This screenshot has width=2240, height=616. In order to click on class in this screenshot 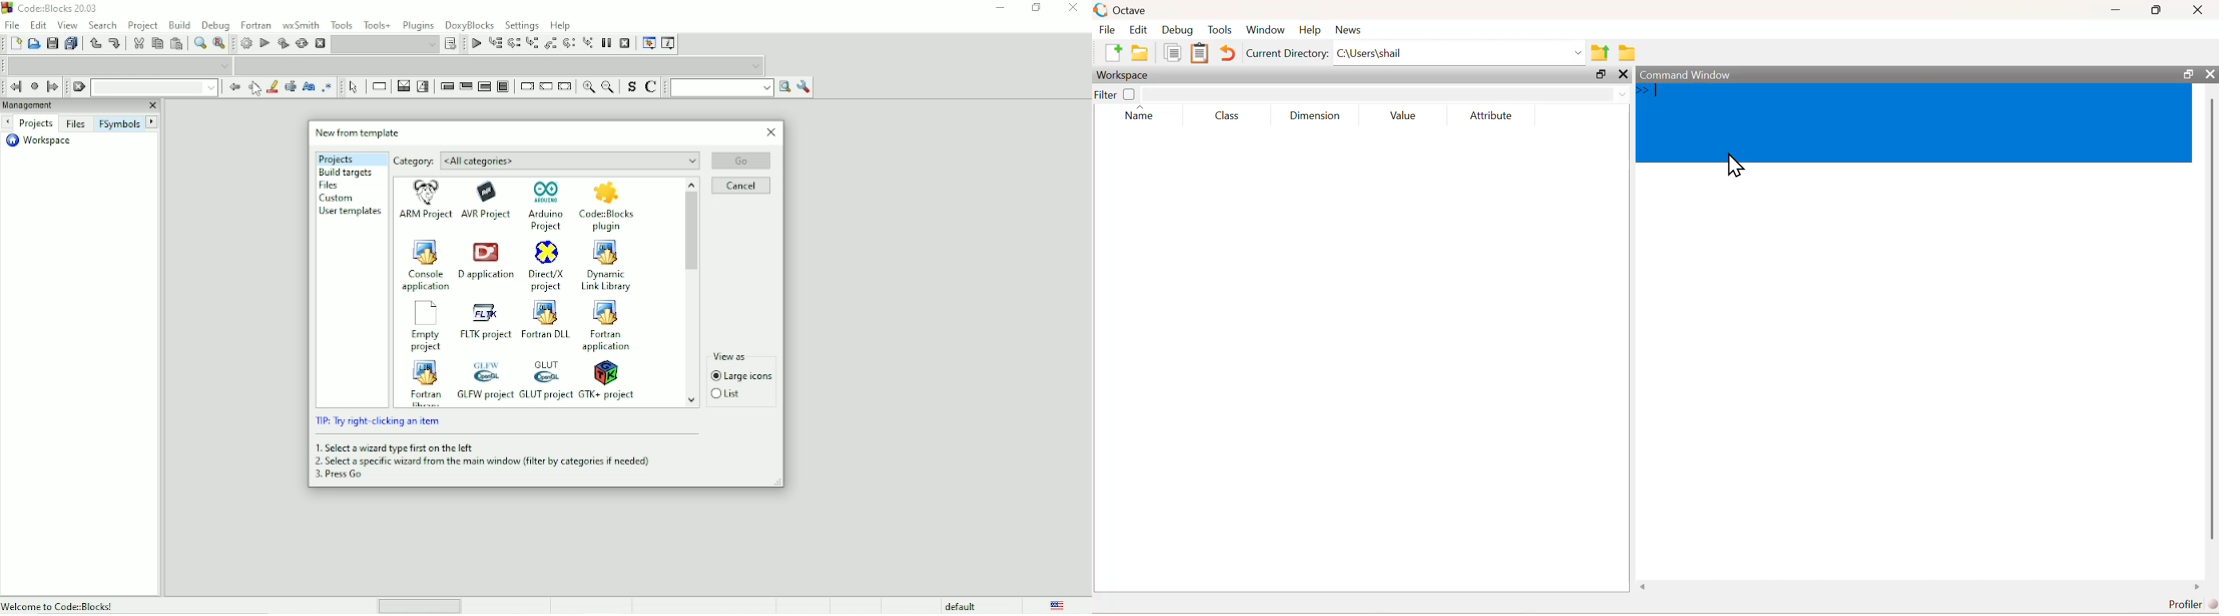, I will do `click(1228, 116)`.